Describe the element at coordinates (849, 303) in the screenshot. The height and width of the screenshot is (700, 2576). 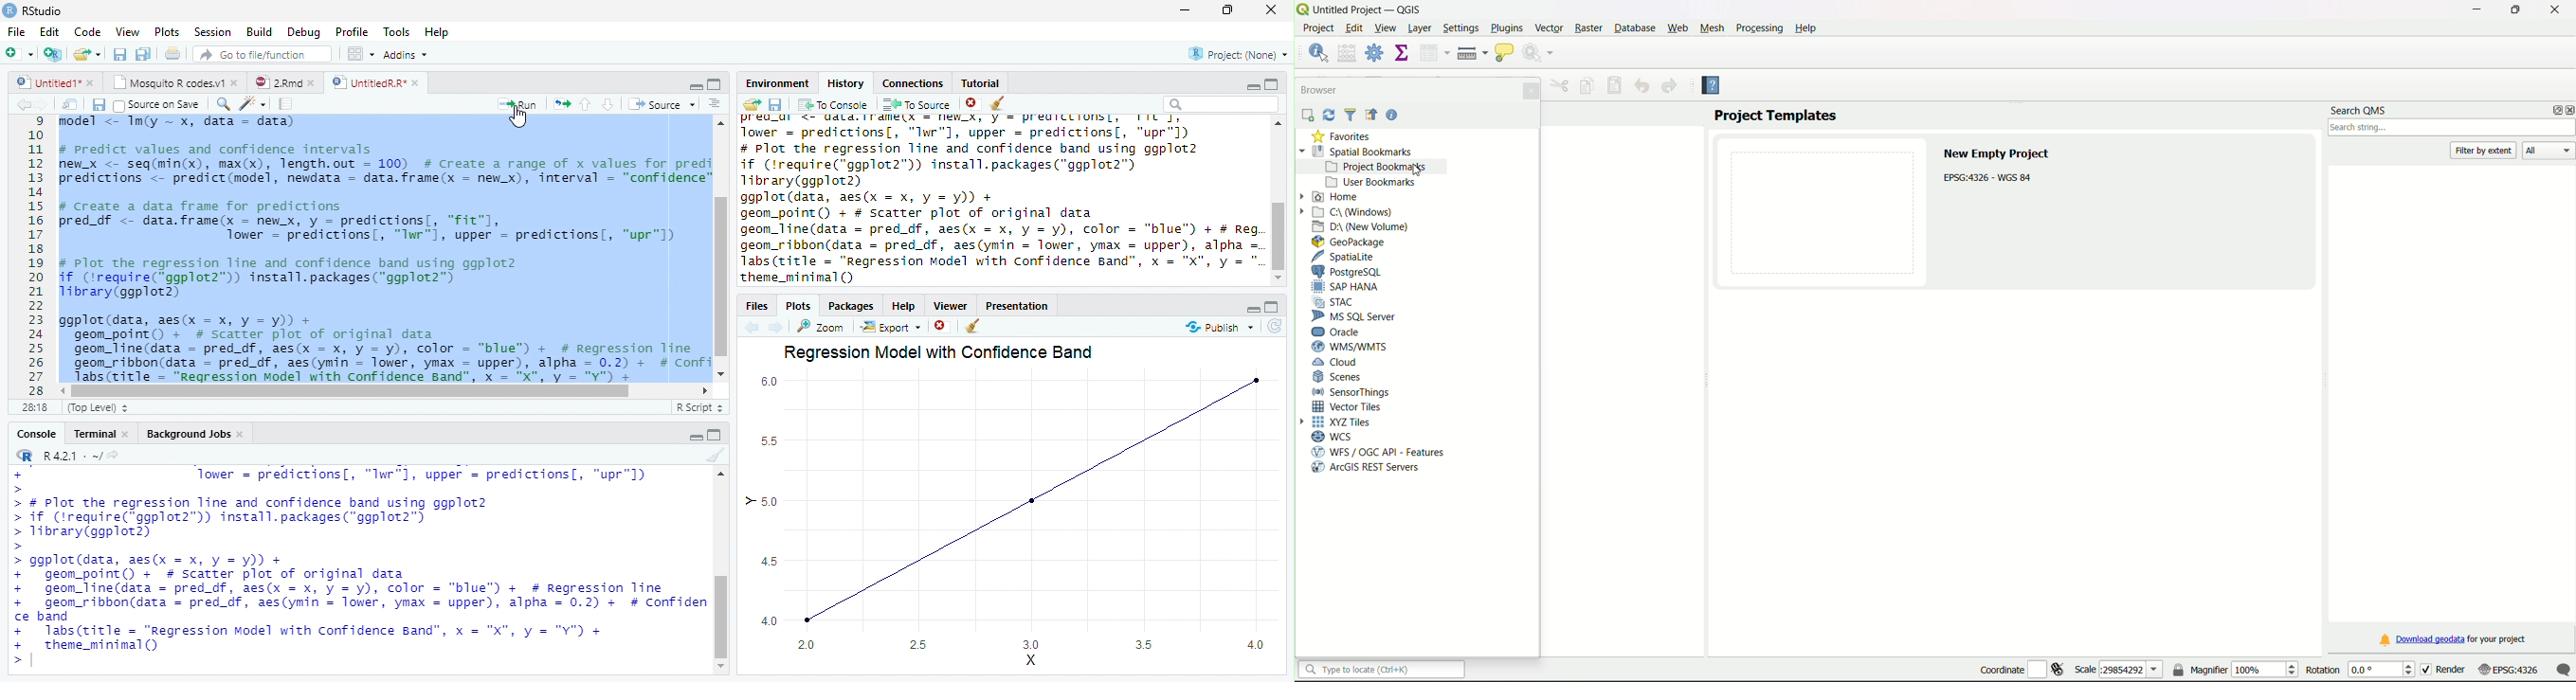
I see `Packages` at that location.